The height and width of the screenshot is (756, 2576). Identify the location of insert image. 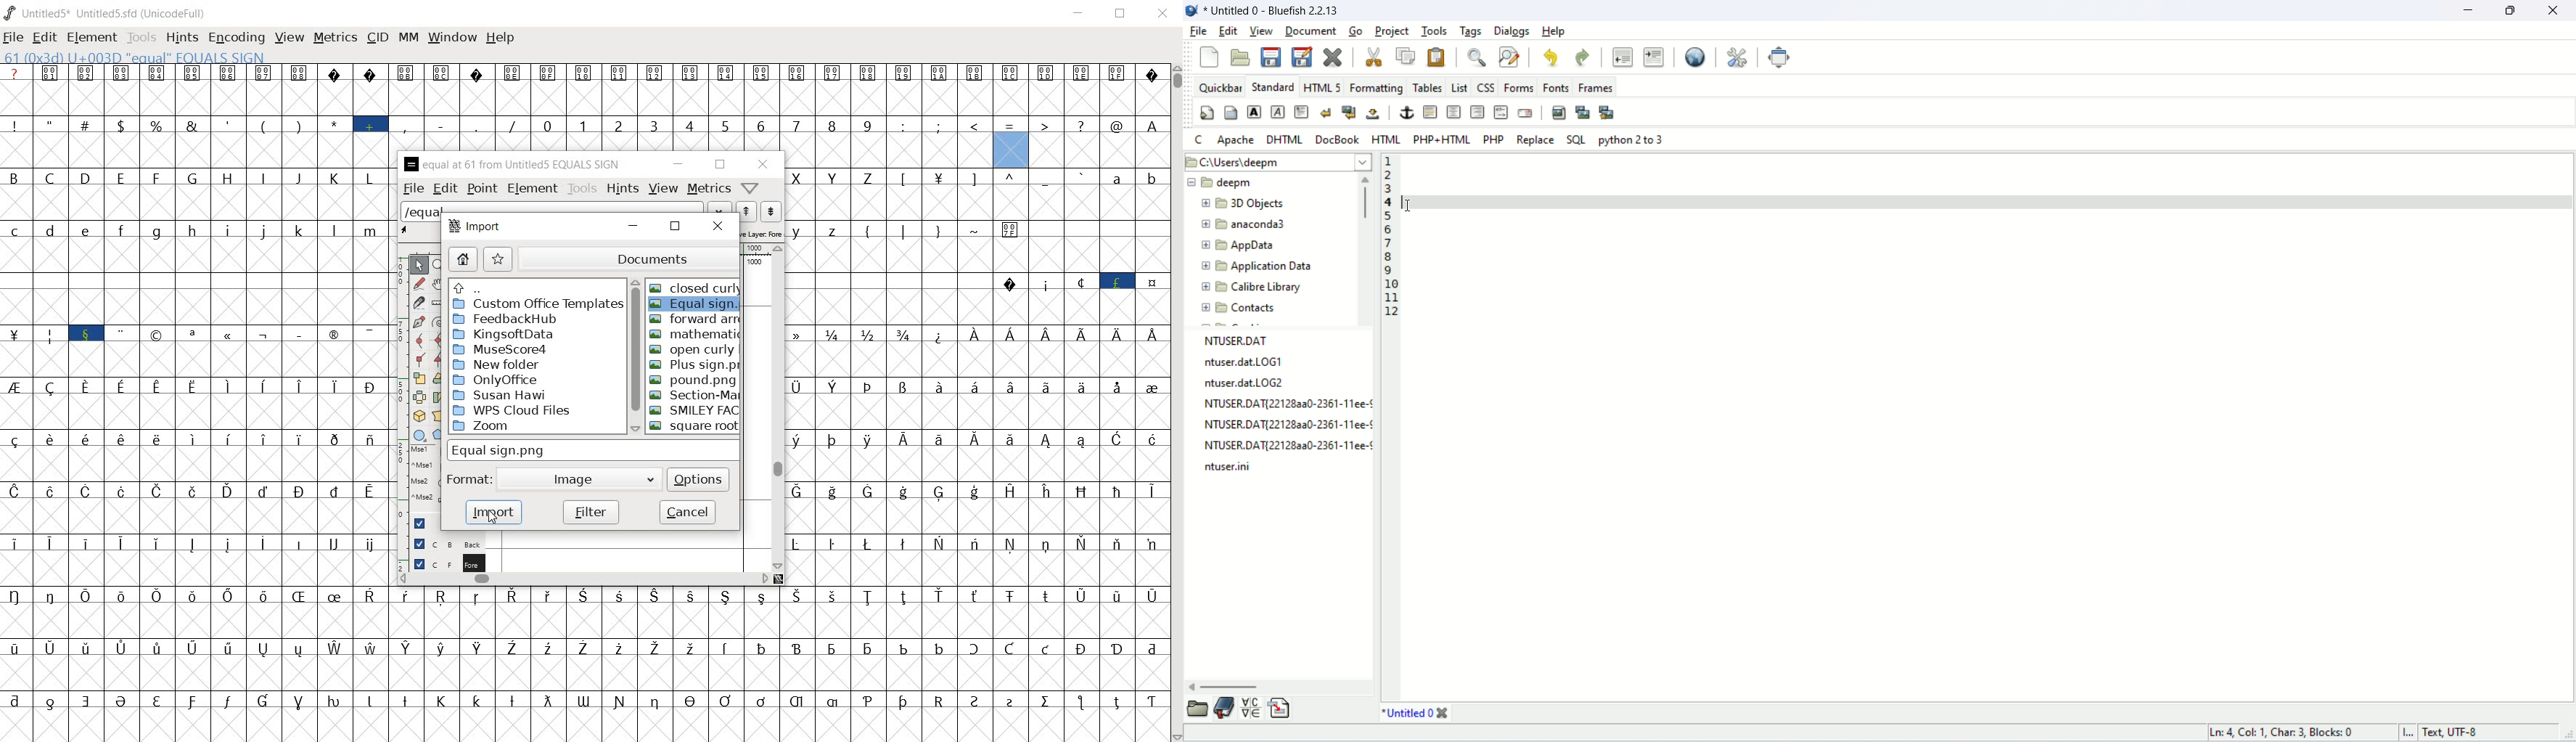
(1560, 113).